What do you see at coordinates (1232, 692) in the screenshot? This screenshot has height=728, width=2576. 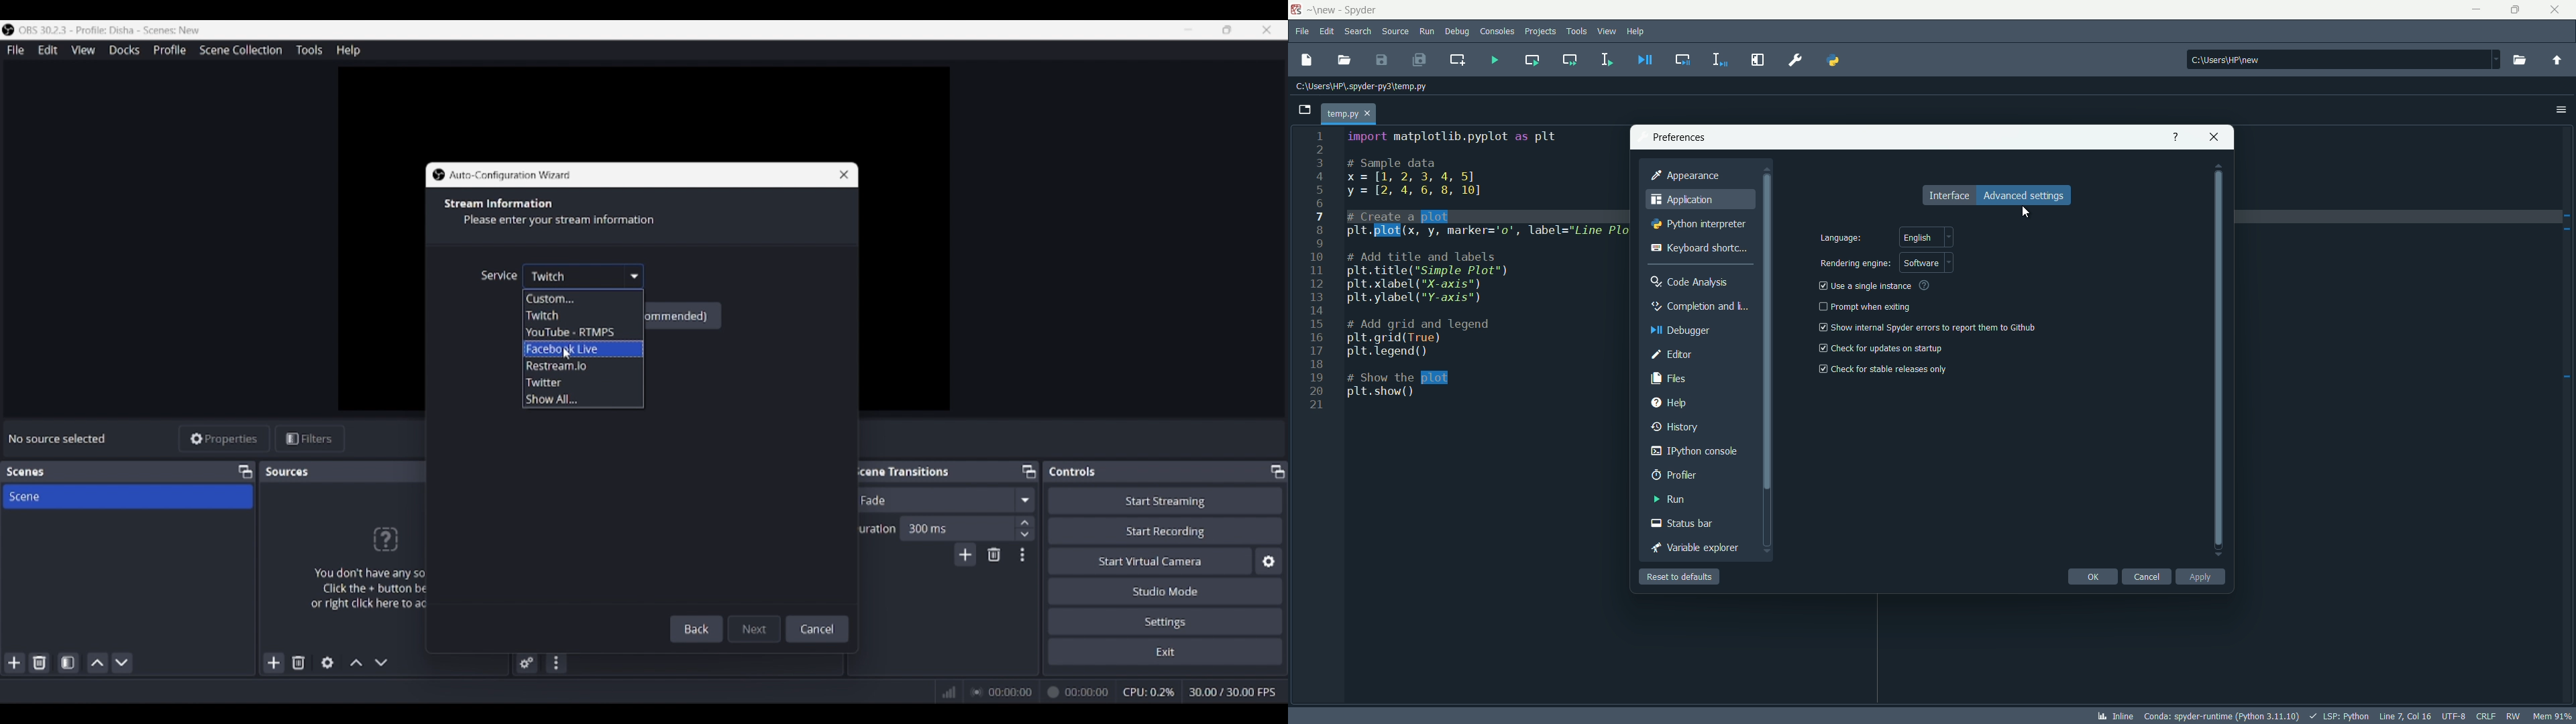 I see `Frames per second` at bounding box center [1232, 692].